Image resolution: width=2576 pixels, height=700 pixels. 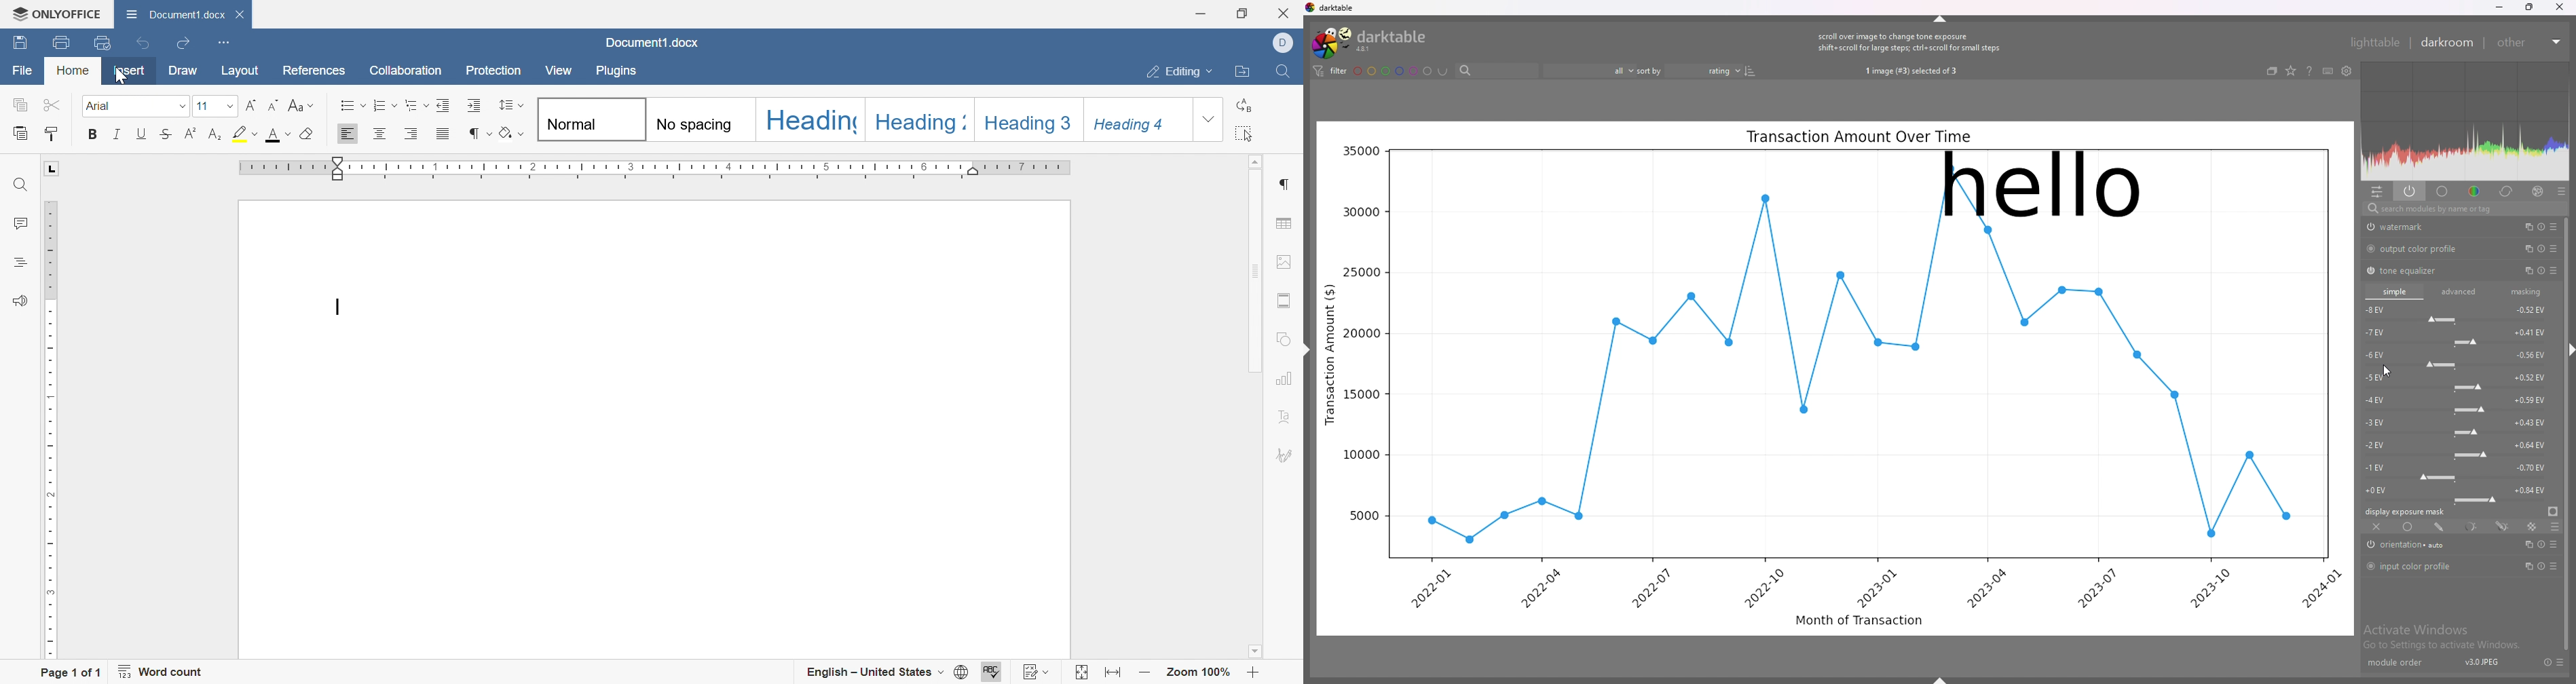 What do you see at coordinates (1361, 271) in the screenshot?
I see `25000` at bounding box center [1361, 271].